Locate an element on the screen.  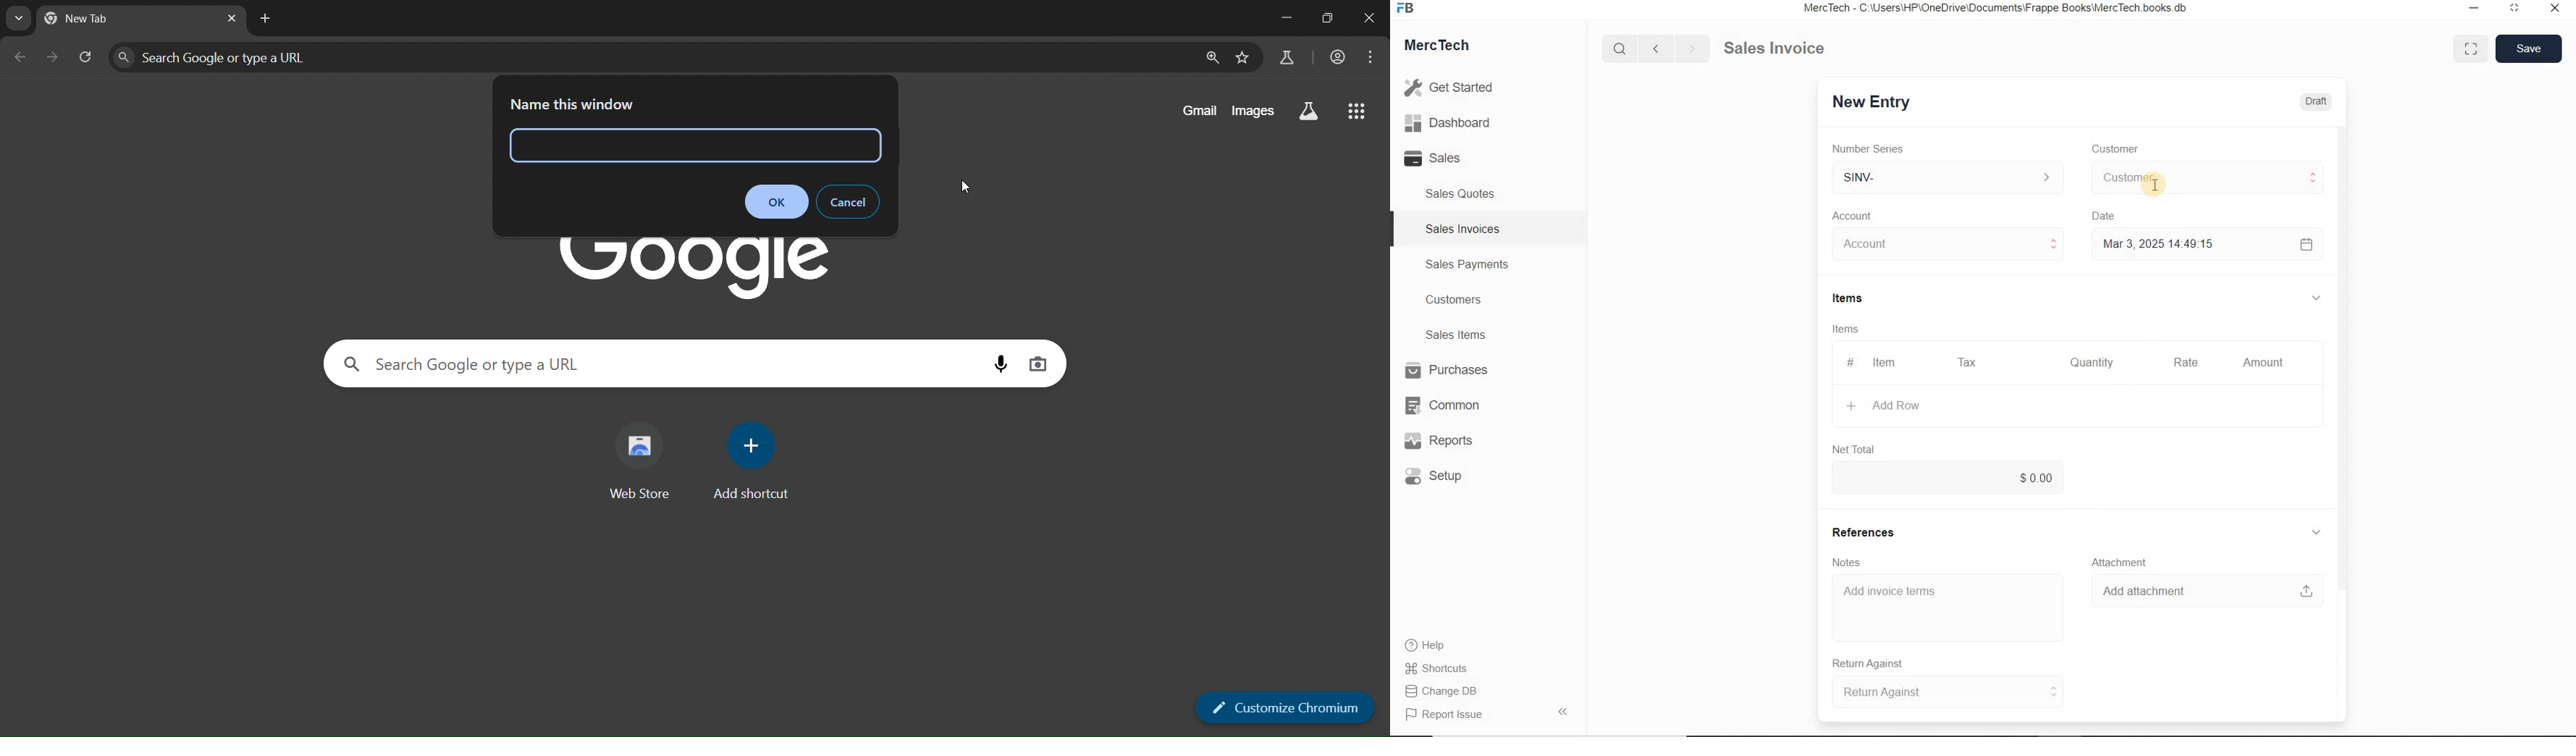
Minimize is located at coordinates (2474, 10).